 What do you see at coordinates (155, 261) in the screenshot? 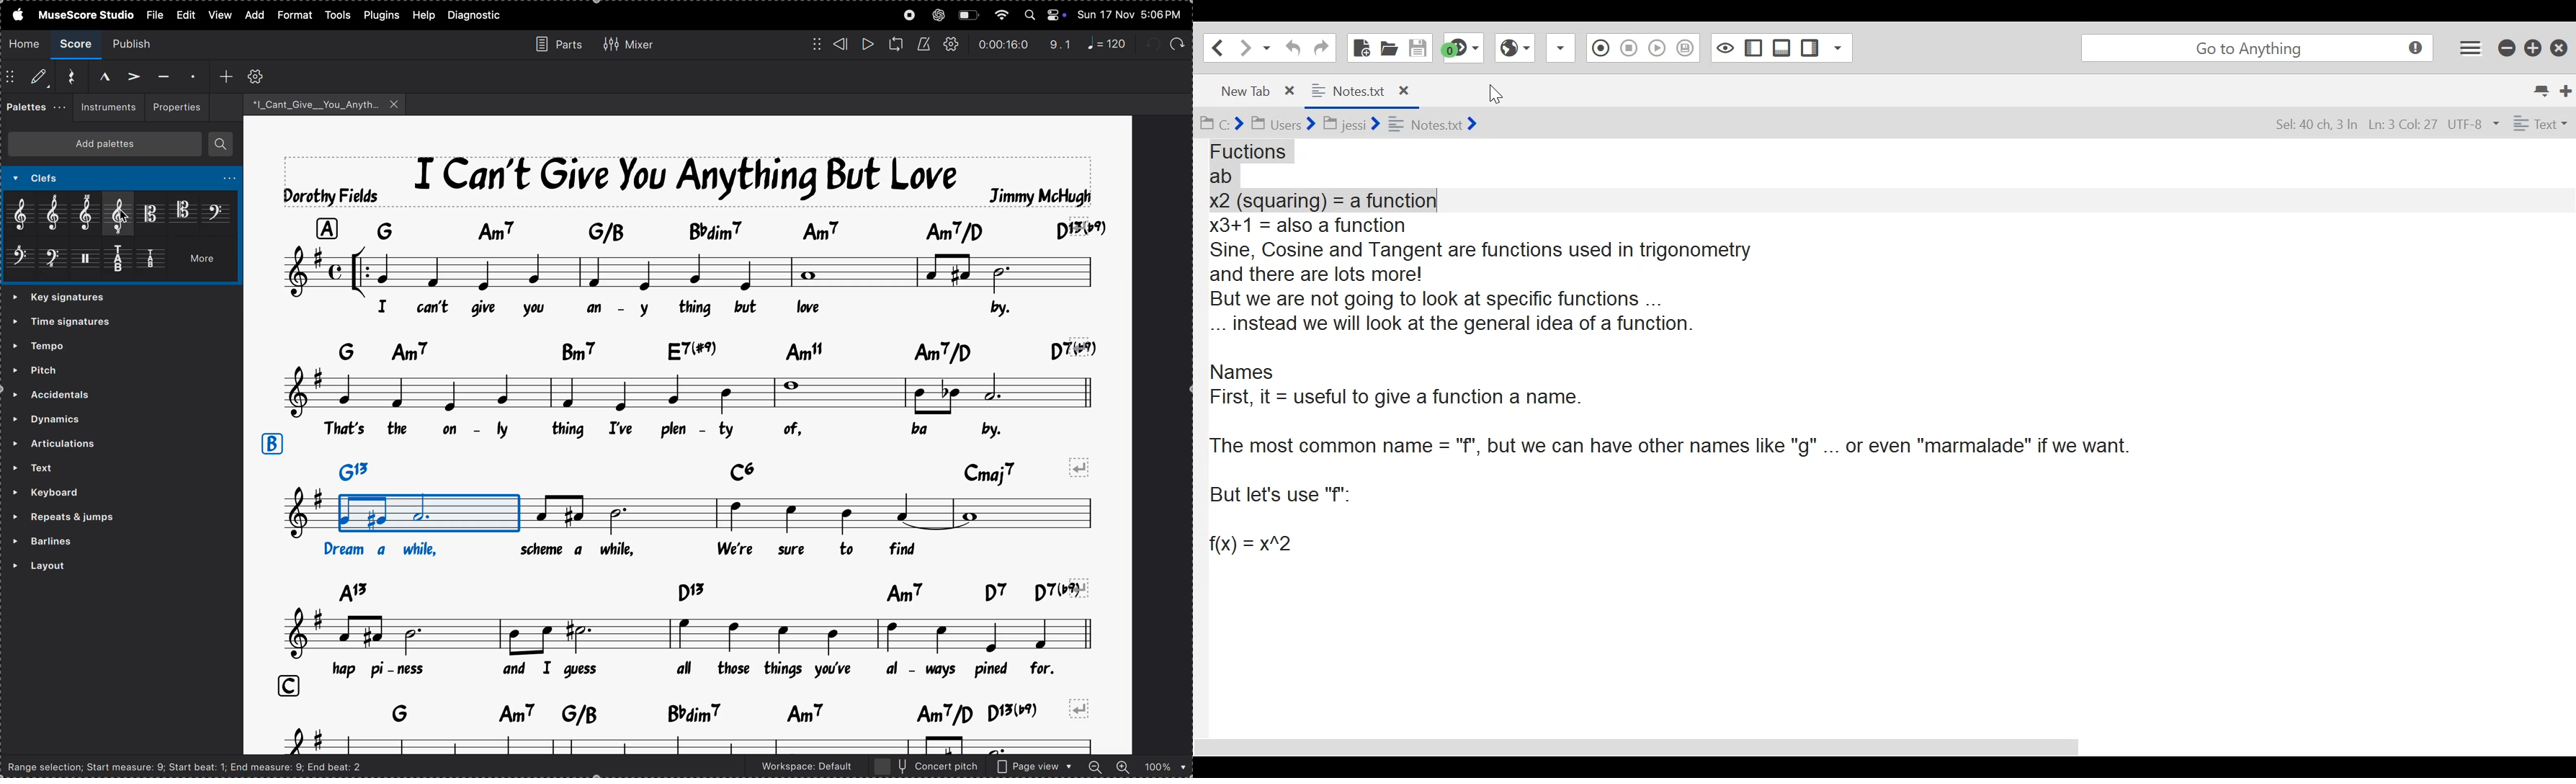
I see `tablature 4lines` at bounding box center [155, 261].